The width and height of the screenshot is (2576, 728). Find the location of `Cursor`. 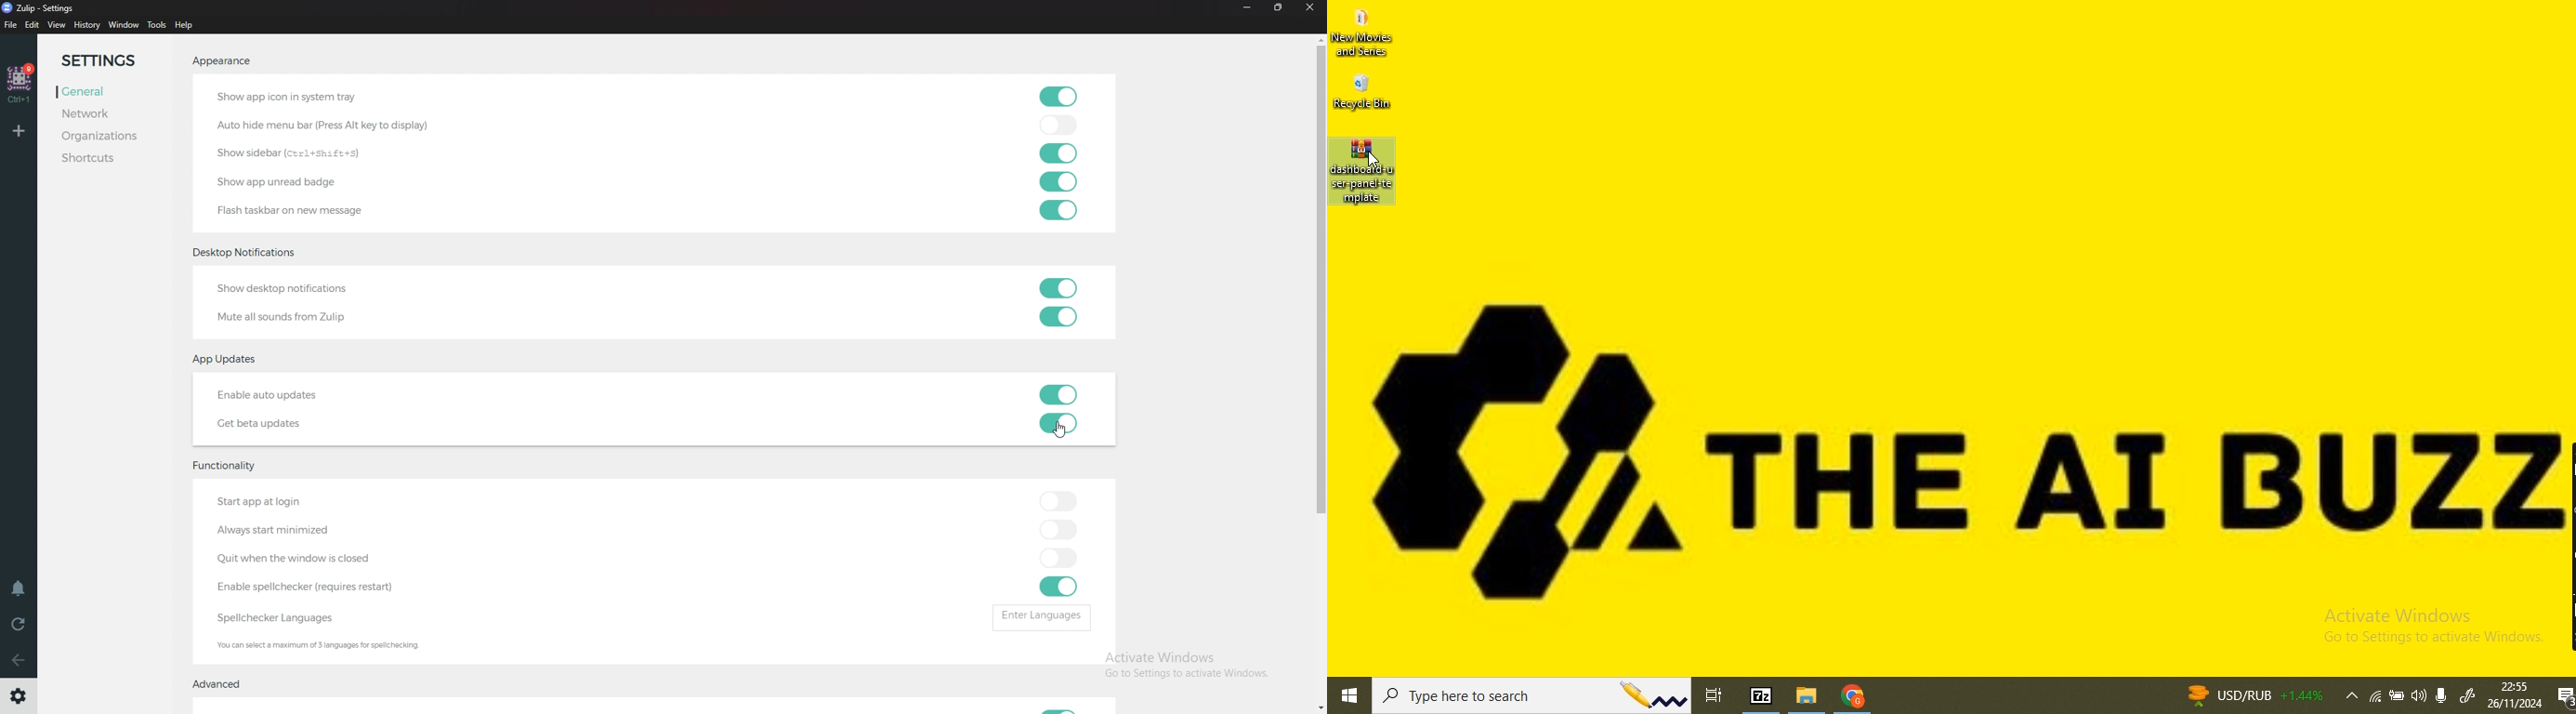

Cursor is located at coordinates (1063, 432).